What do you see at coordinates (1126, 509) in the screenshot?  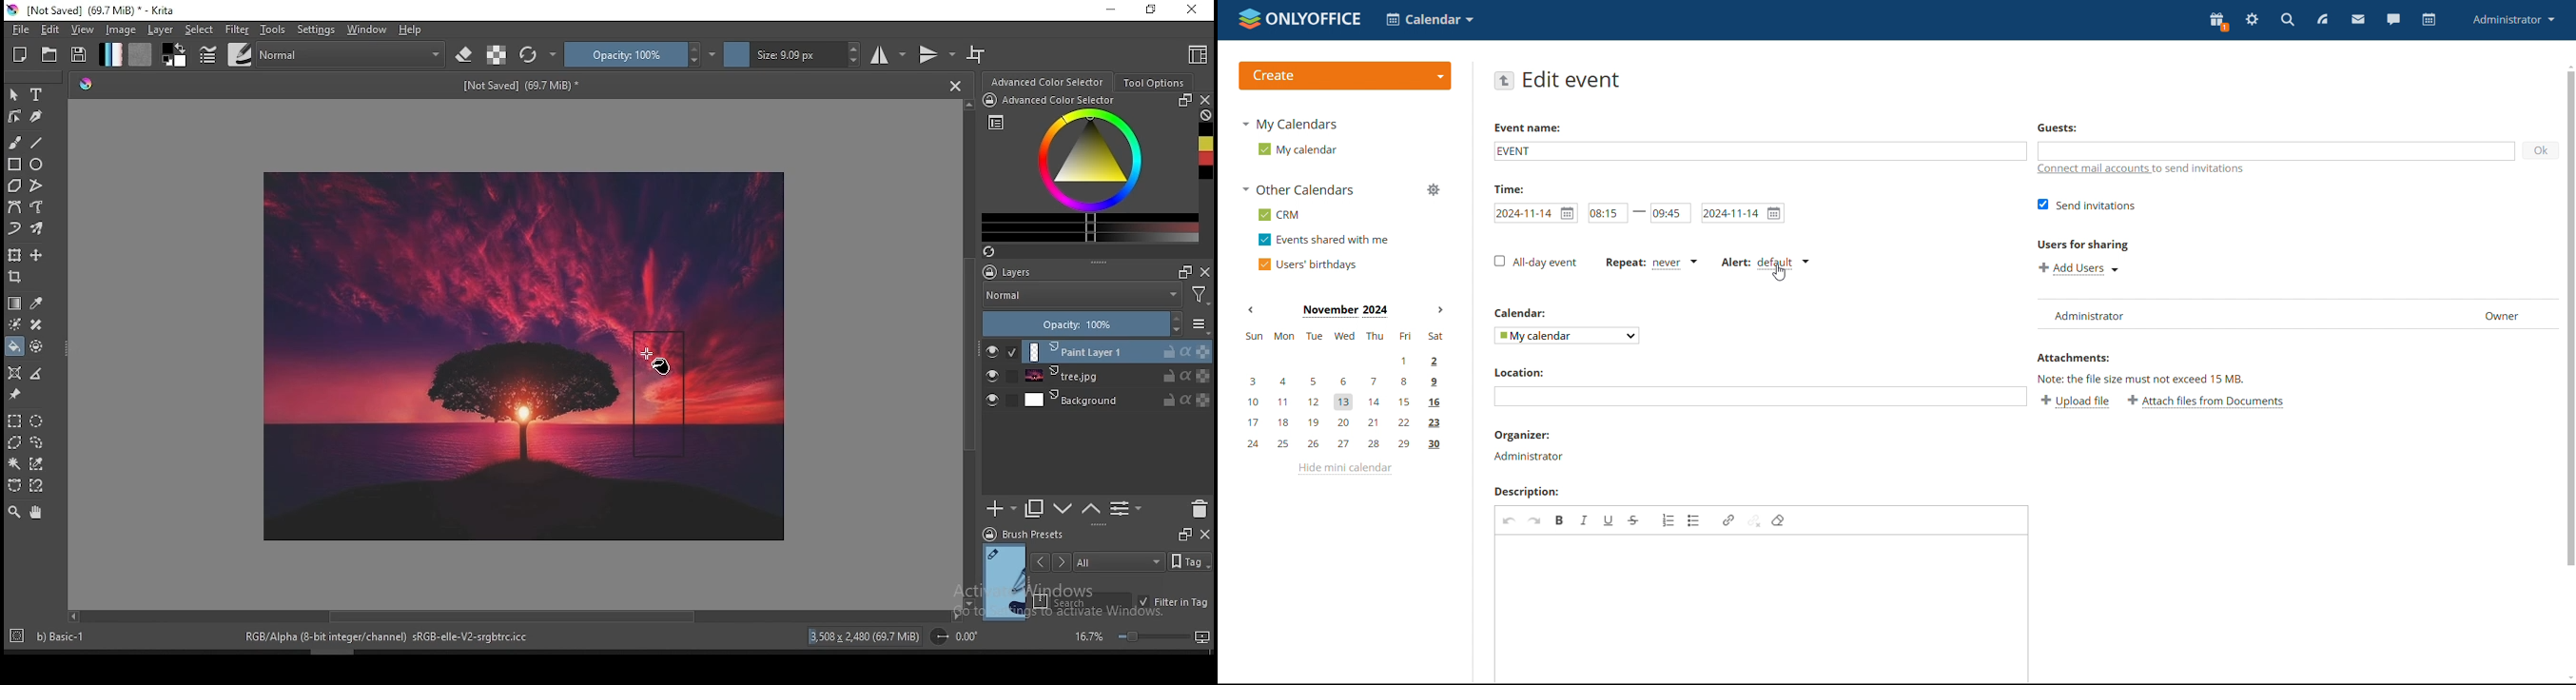 I see `view or change layer properties` at bounding box center [1126, 509].